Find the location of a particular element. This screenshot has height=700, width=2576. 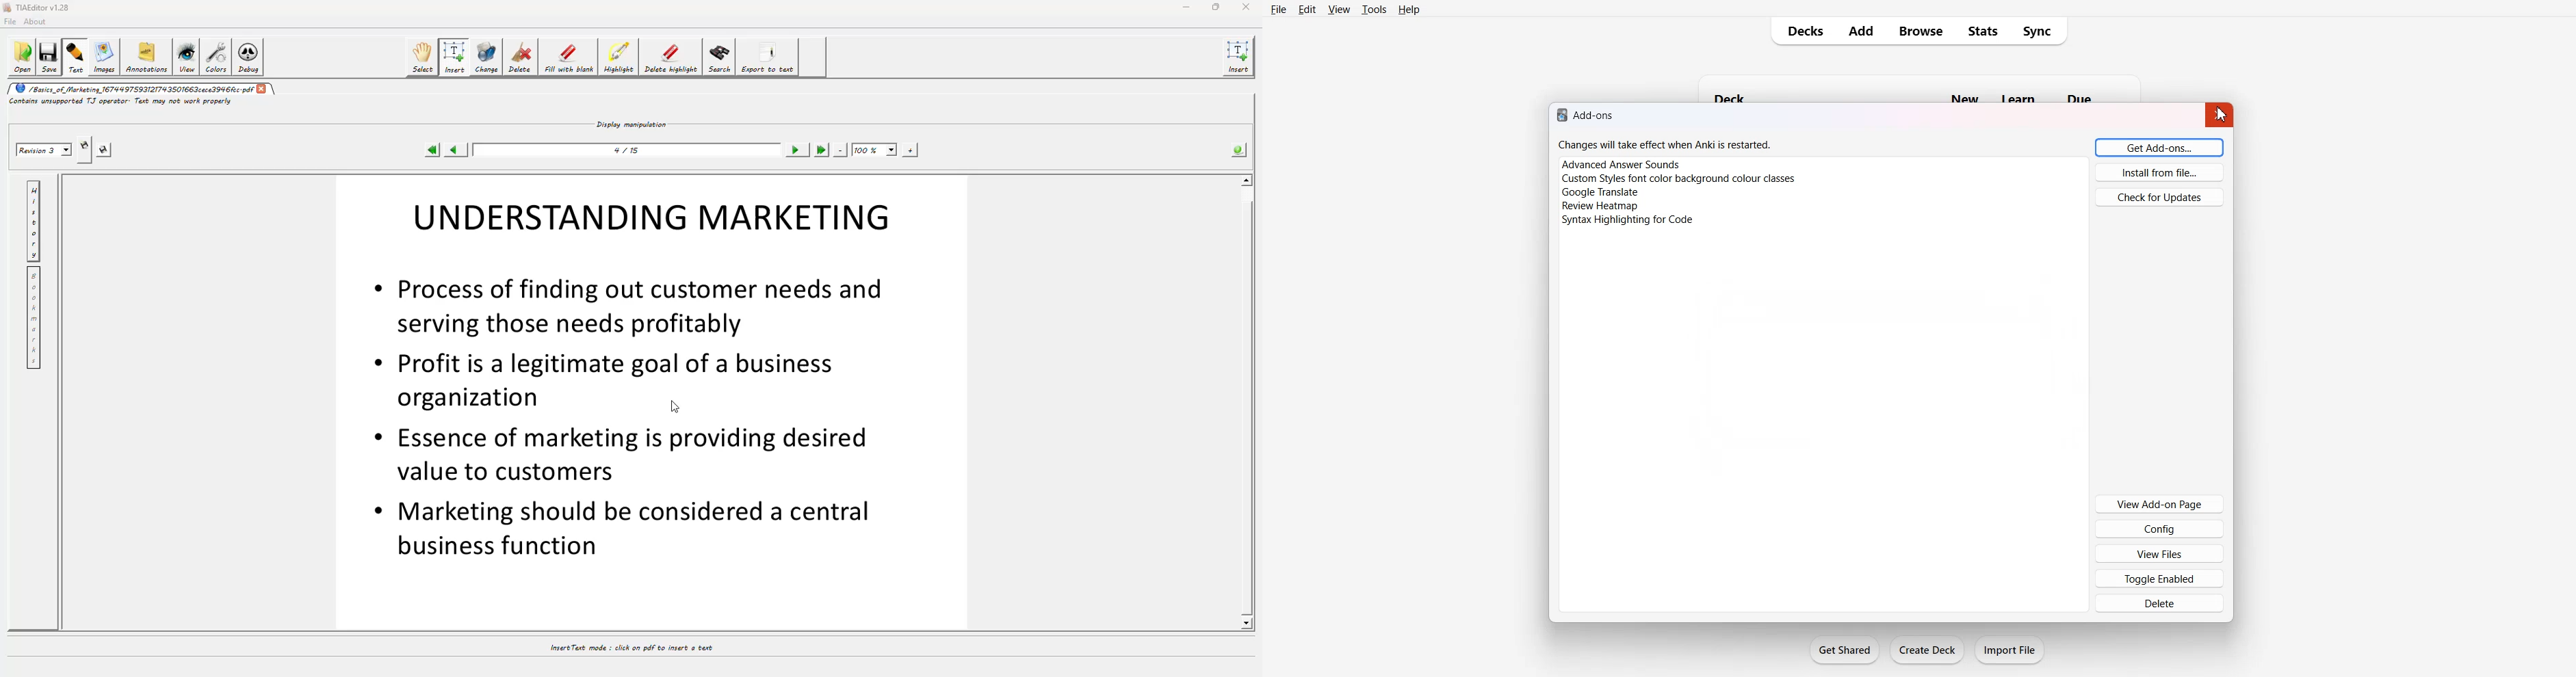

changes will take effect when Anki is restarted. is located at coordinates (1665, 144).